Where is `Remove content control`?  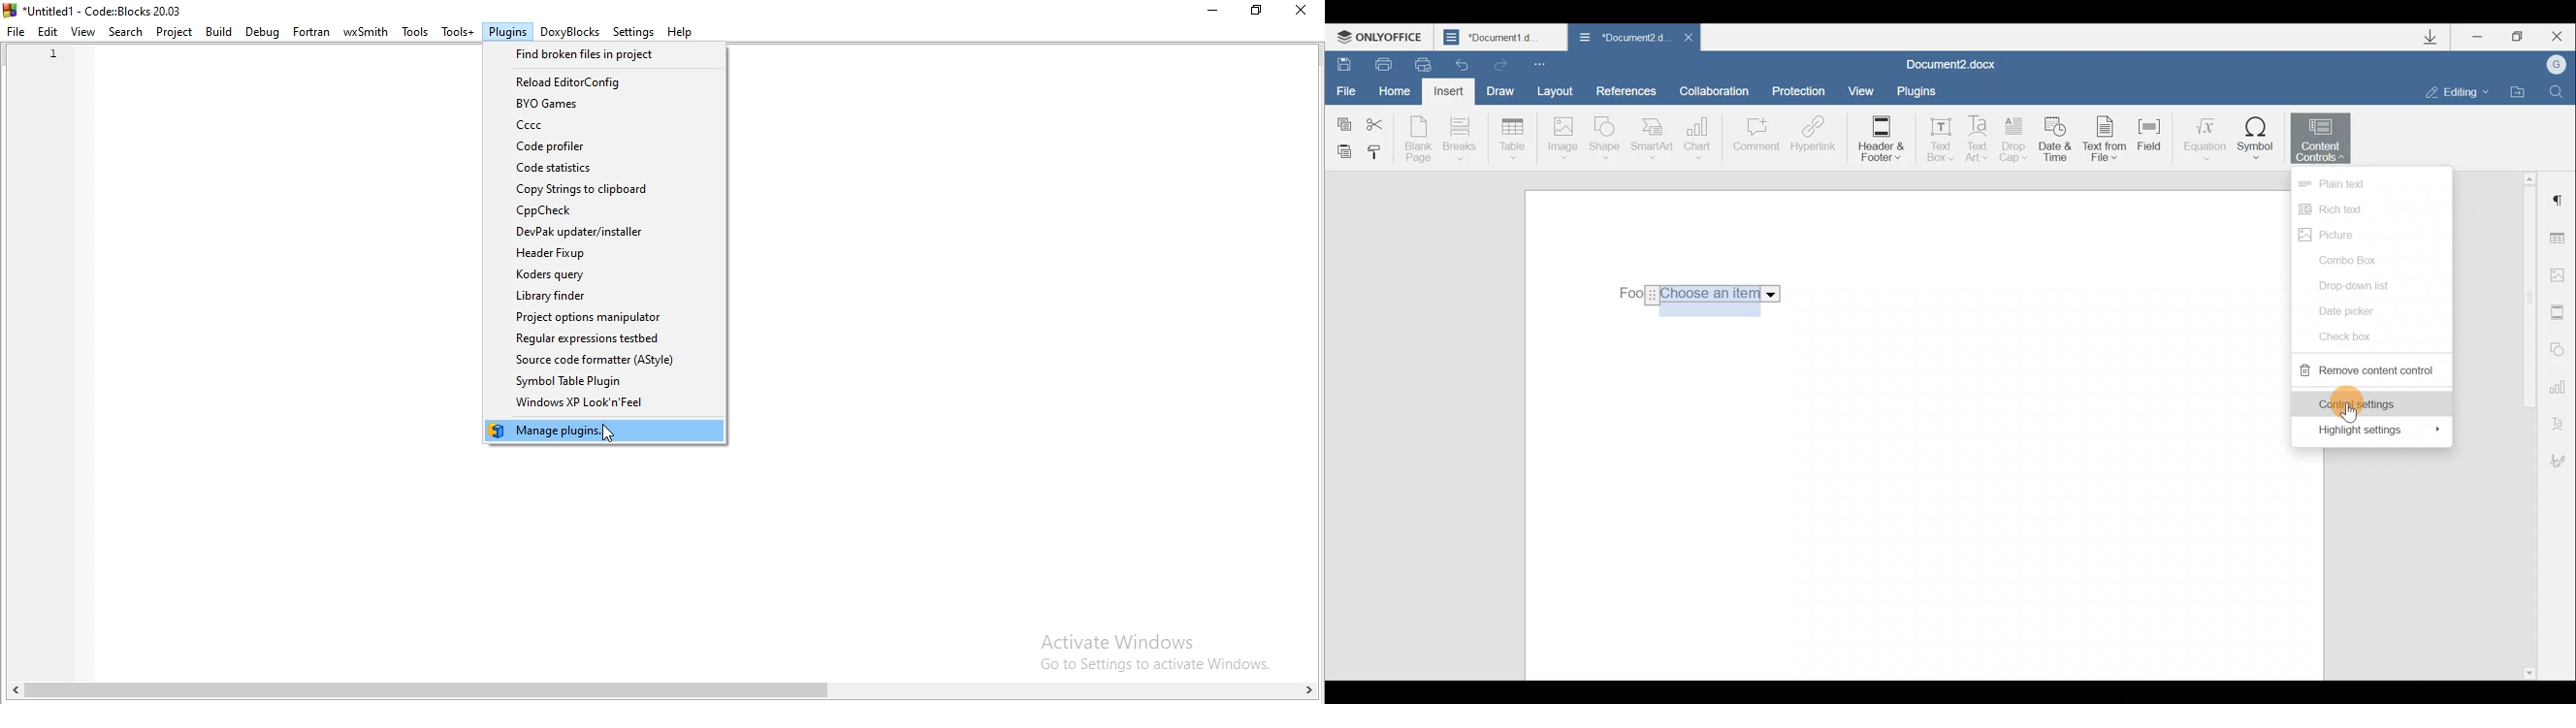 Remove content control is located at coordinates (2367, 369).